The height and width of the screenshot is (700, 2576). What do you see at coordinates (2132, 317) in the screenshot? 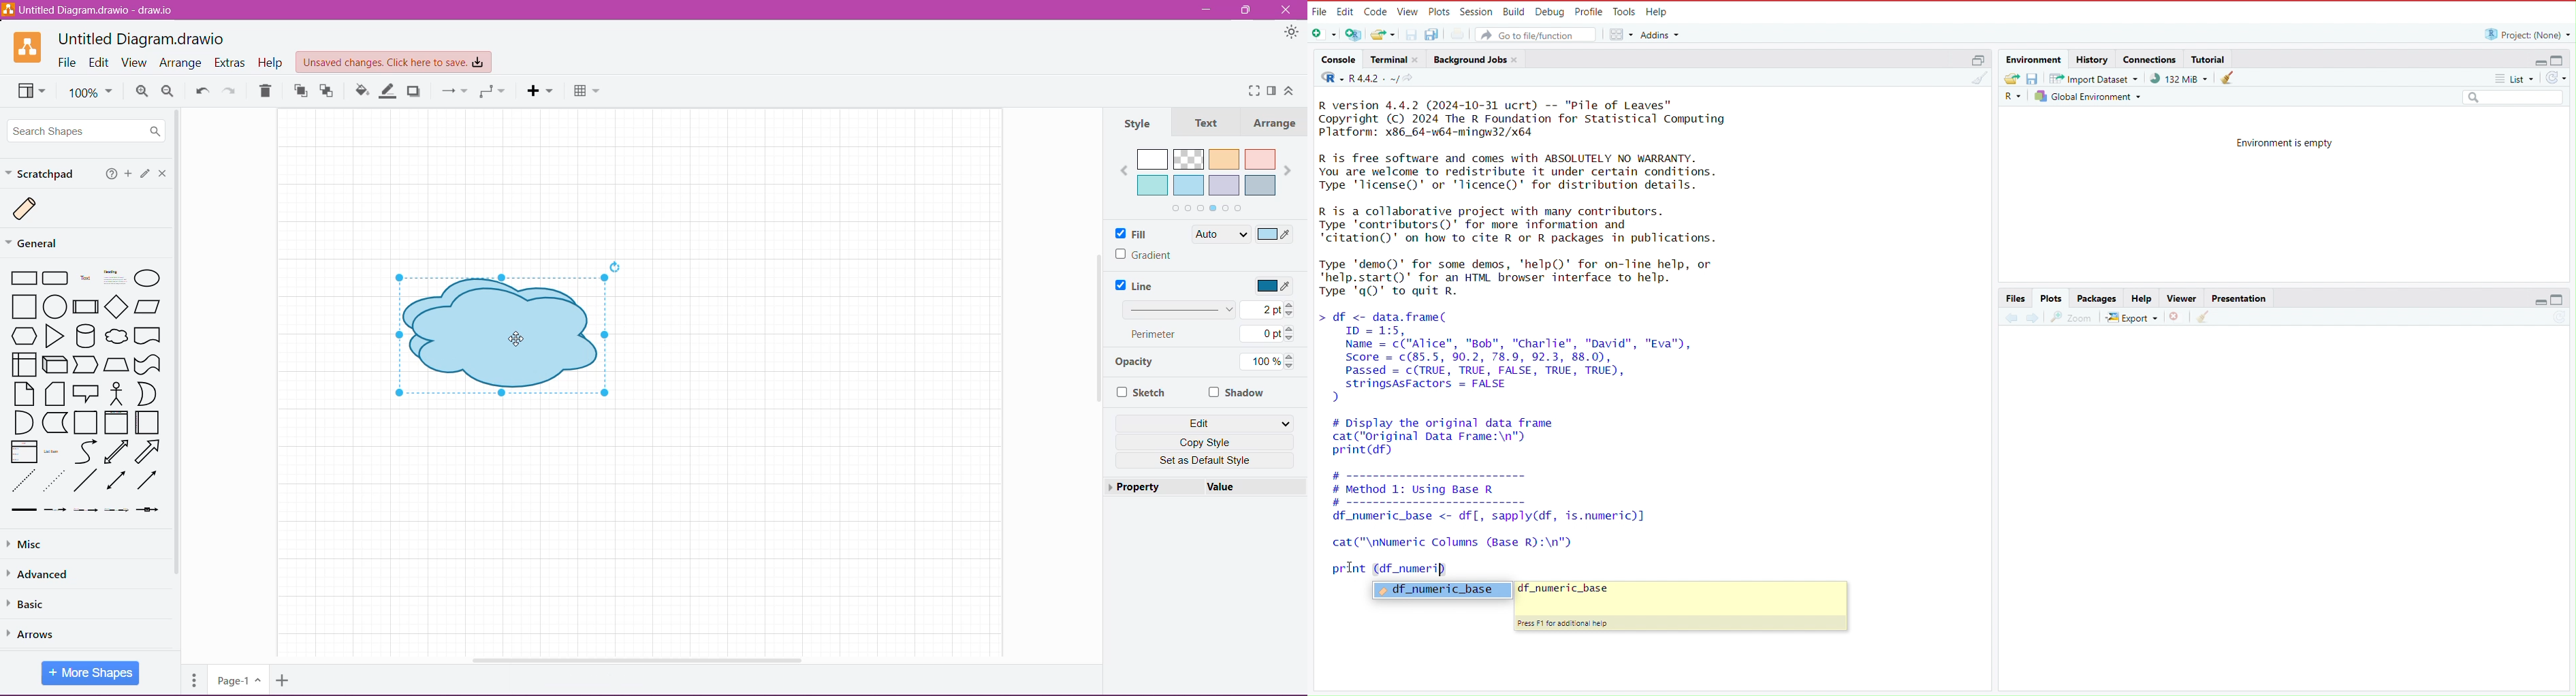
I see `export` at bounding box center [2132, 317].